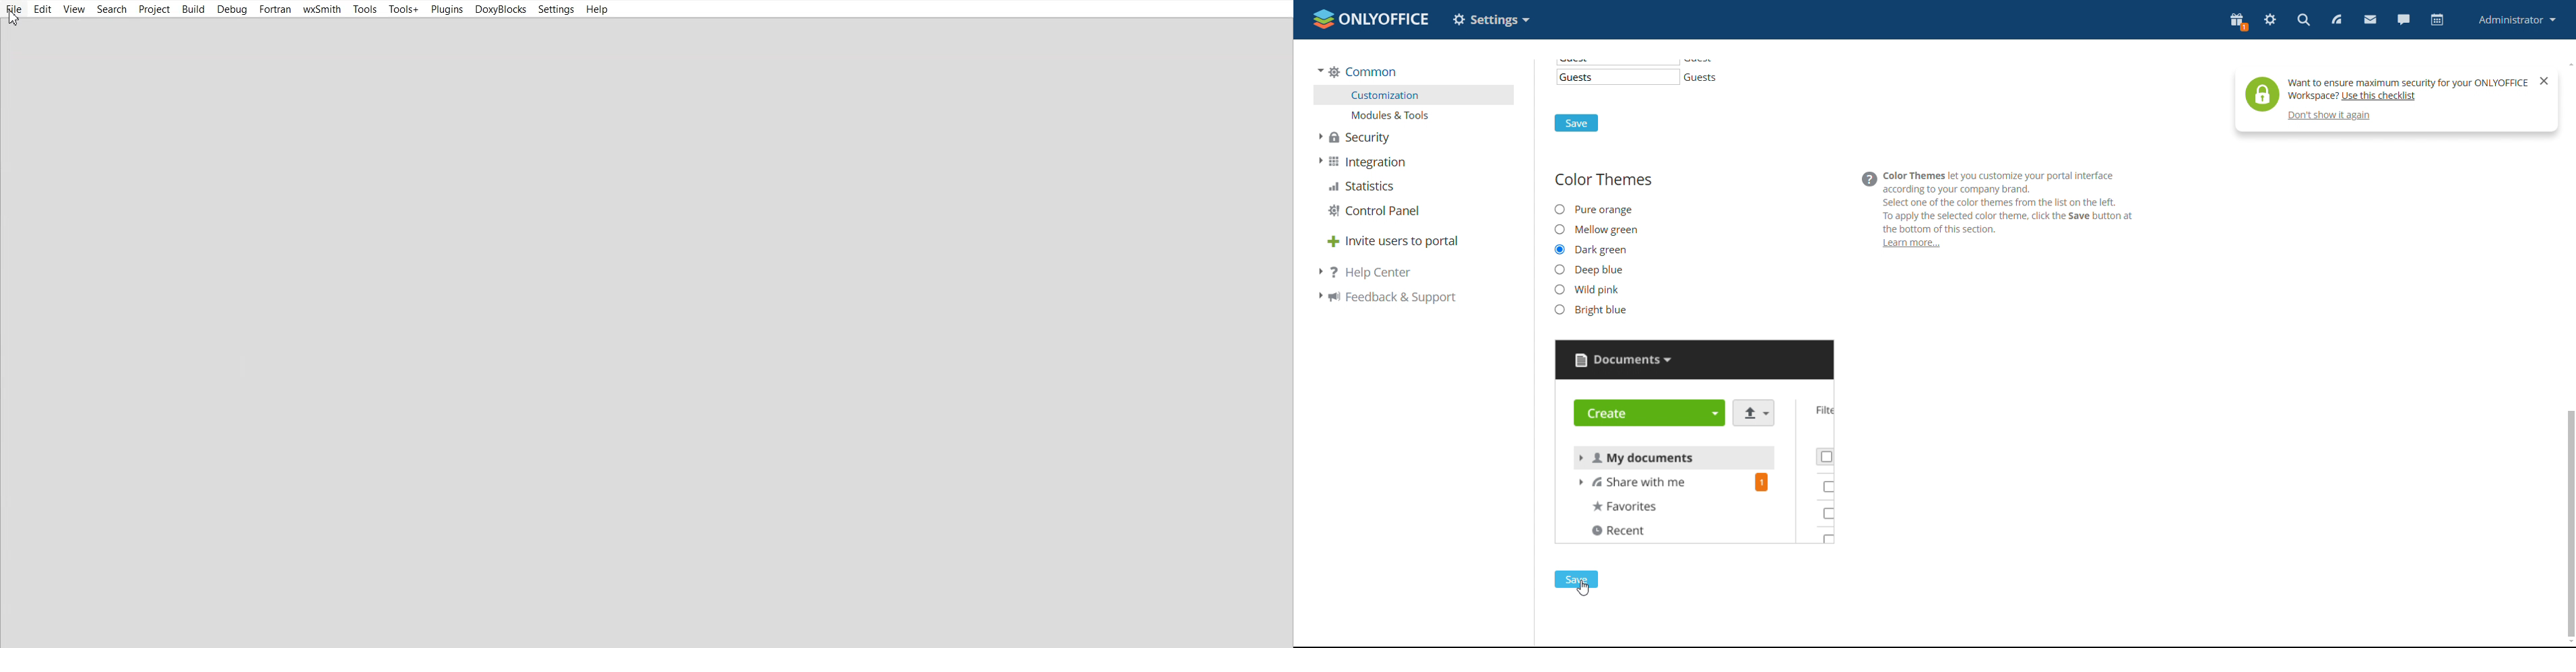  Describe the element at coordinates (193, 9) in the screenshot. I see `Build` at that location.